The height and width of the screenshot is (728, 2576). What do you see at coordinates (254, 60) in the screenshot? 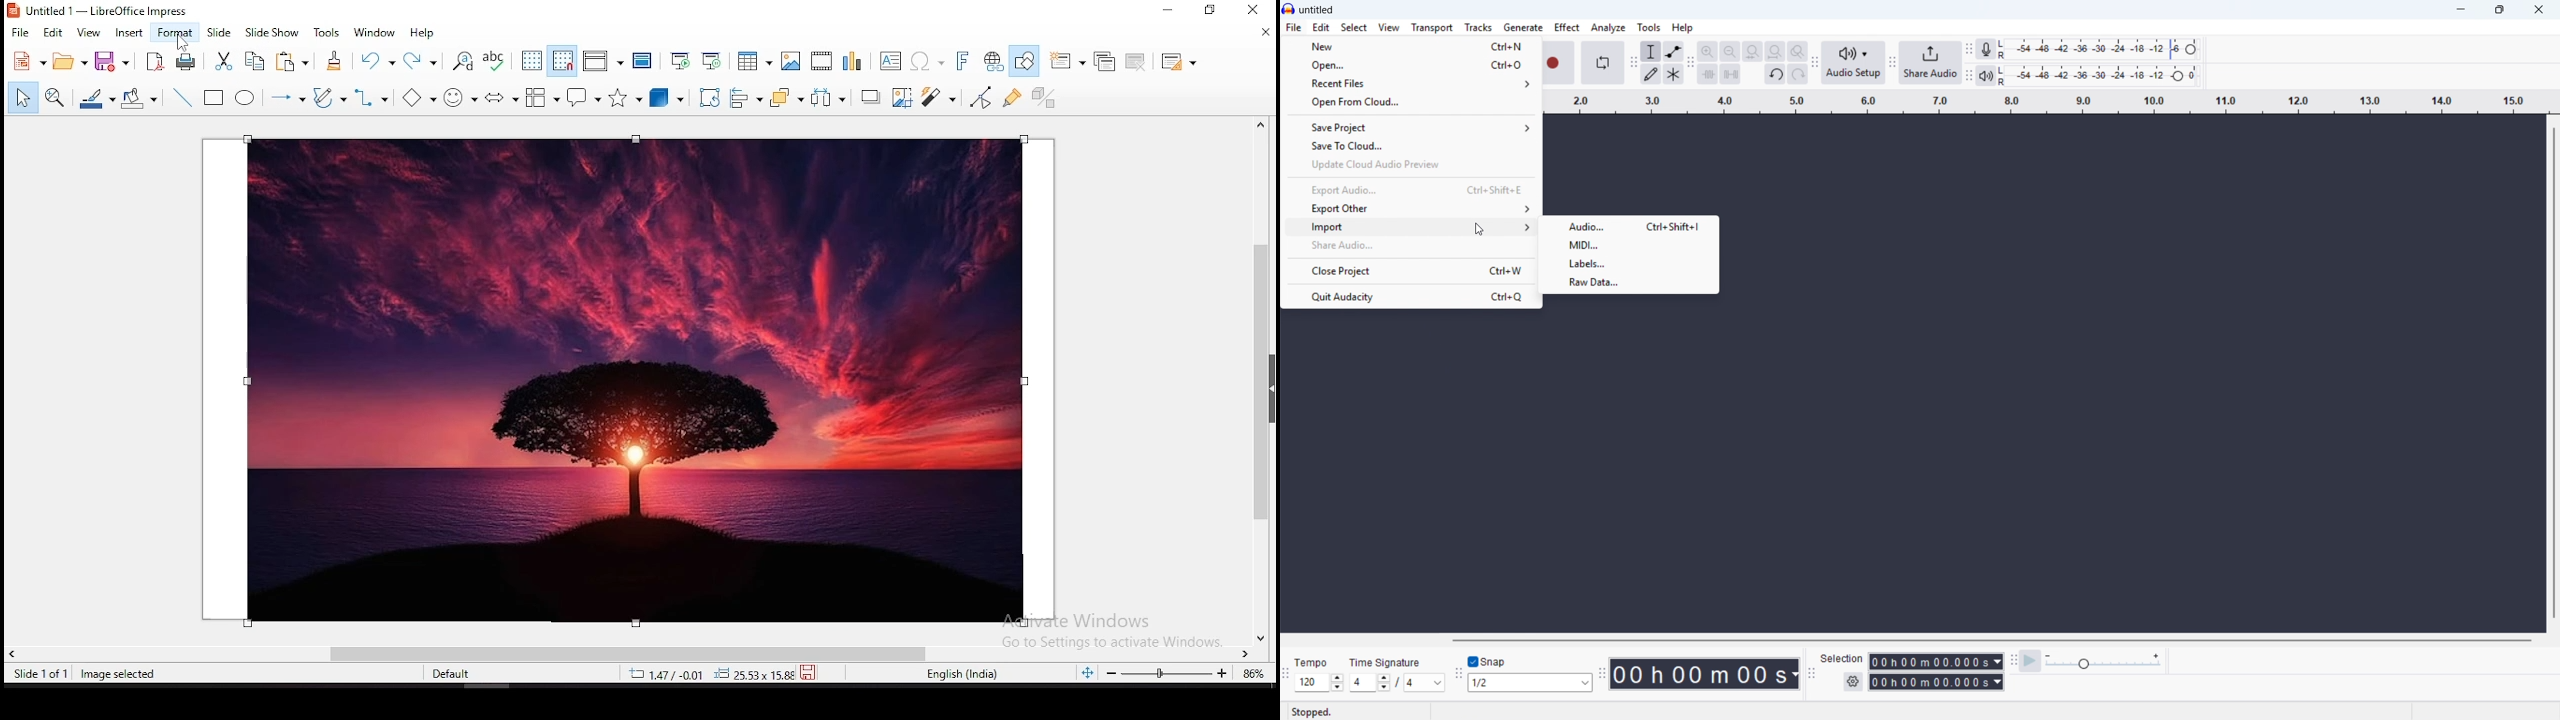
I see `copy` at bounding box center [254, 60].